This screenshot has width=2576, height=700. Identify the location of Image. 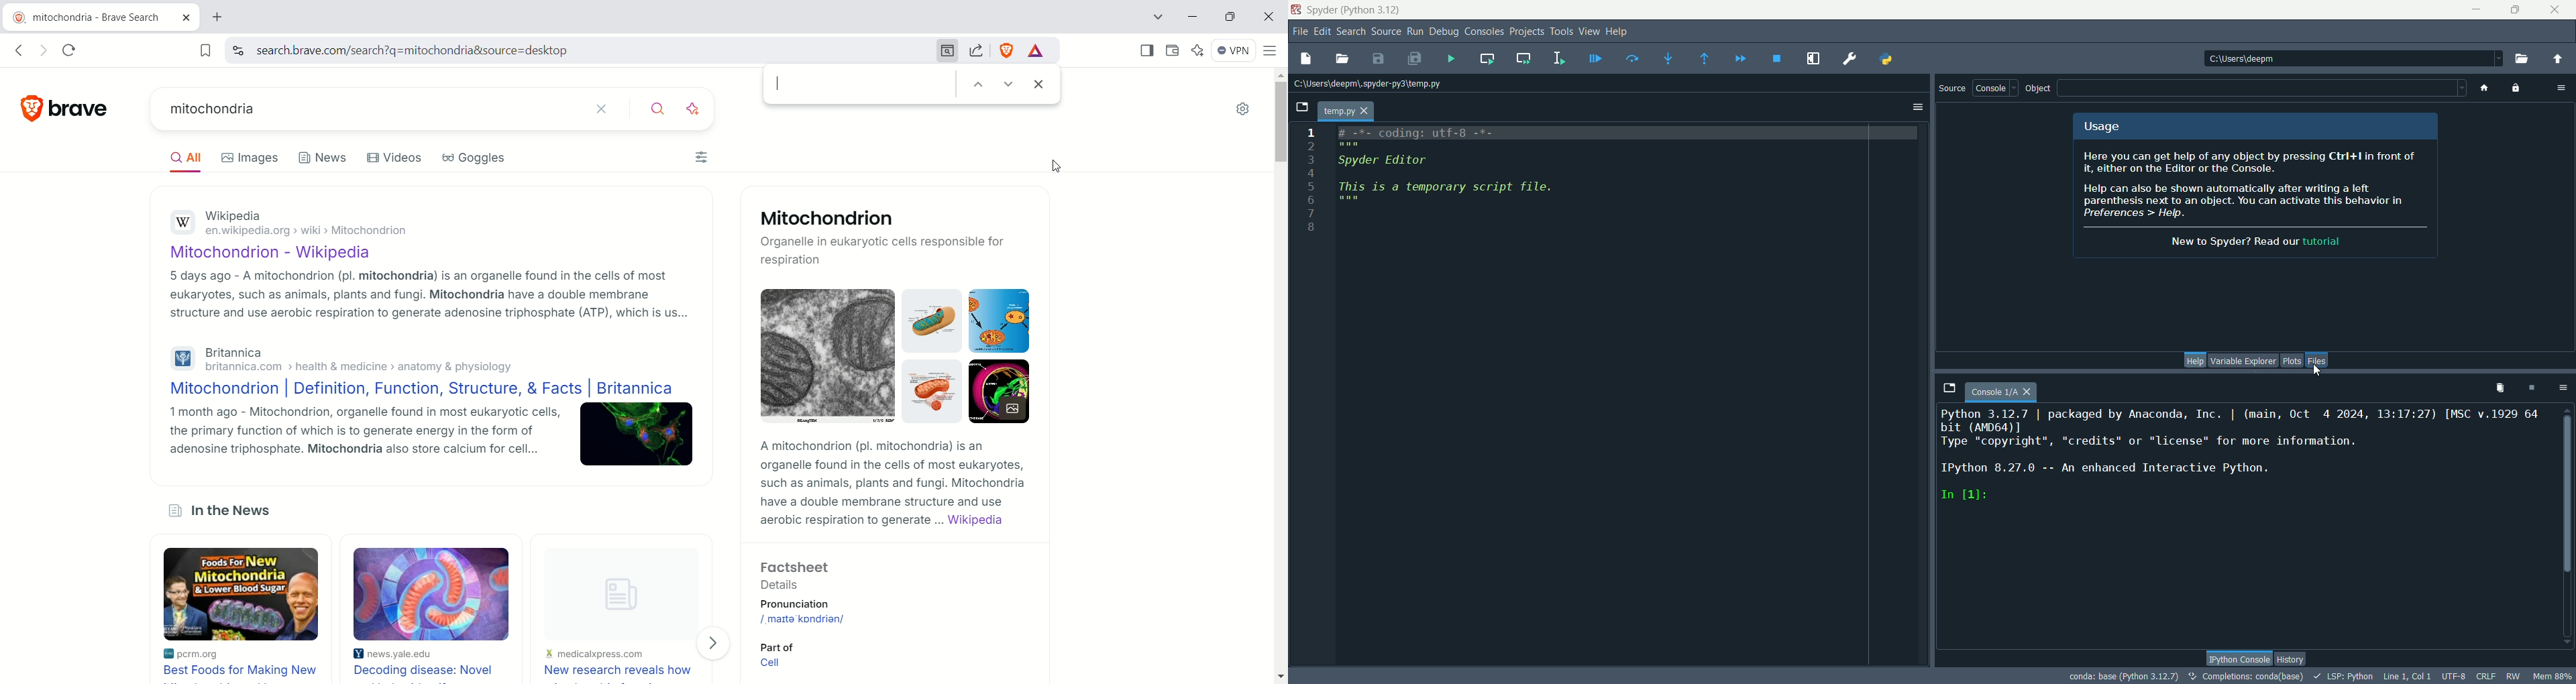
(826, 355).